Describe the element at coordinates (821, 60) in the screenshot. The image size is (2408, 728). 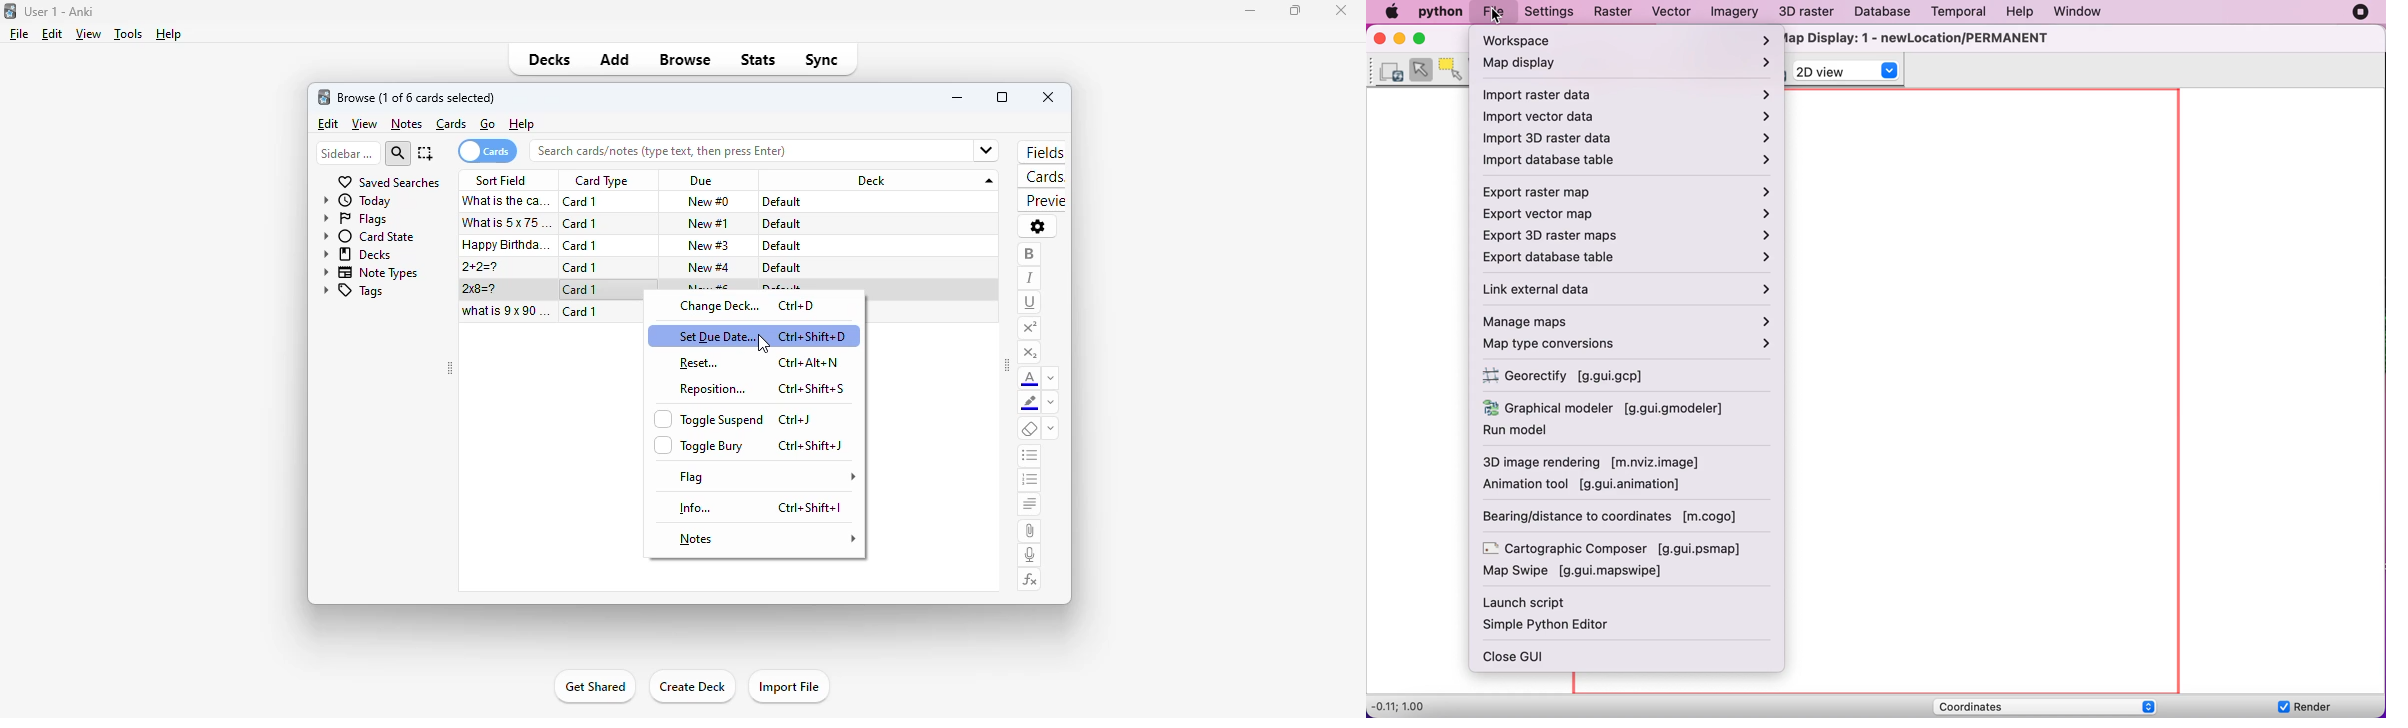
I see `sync` at that location.